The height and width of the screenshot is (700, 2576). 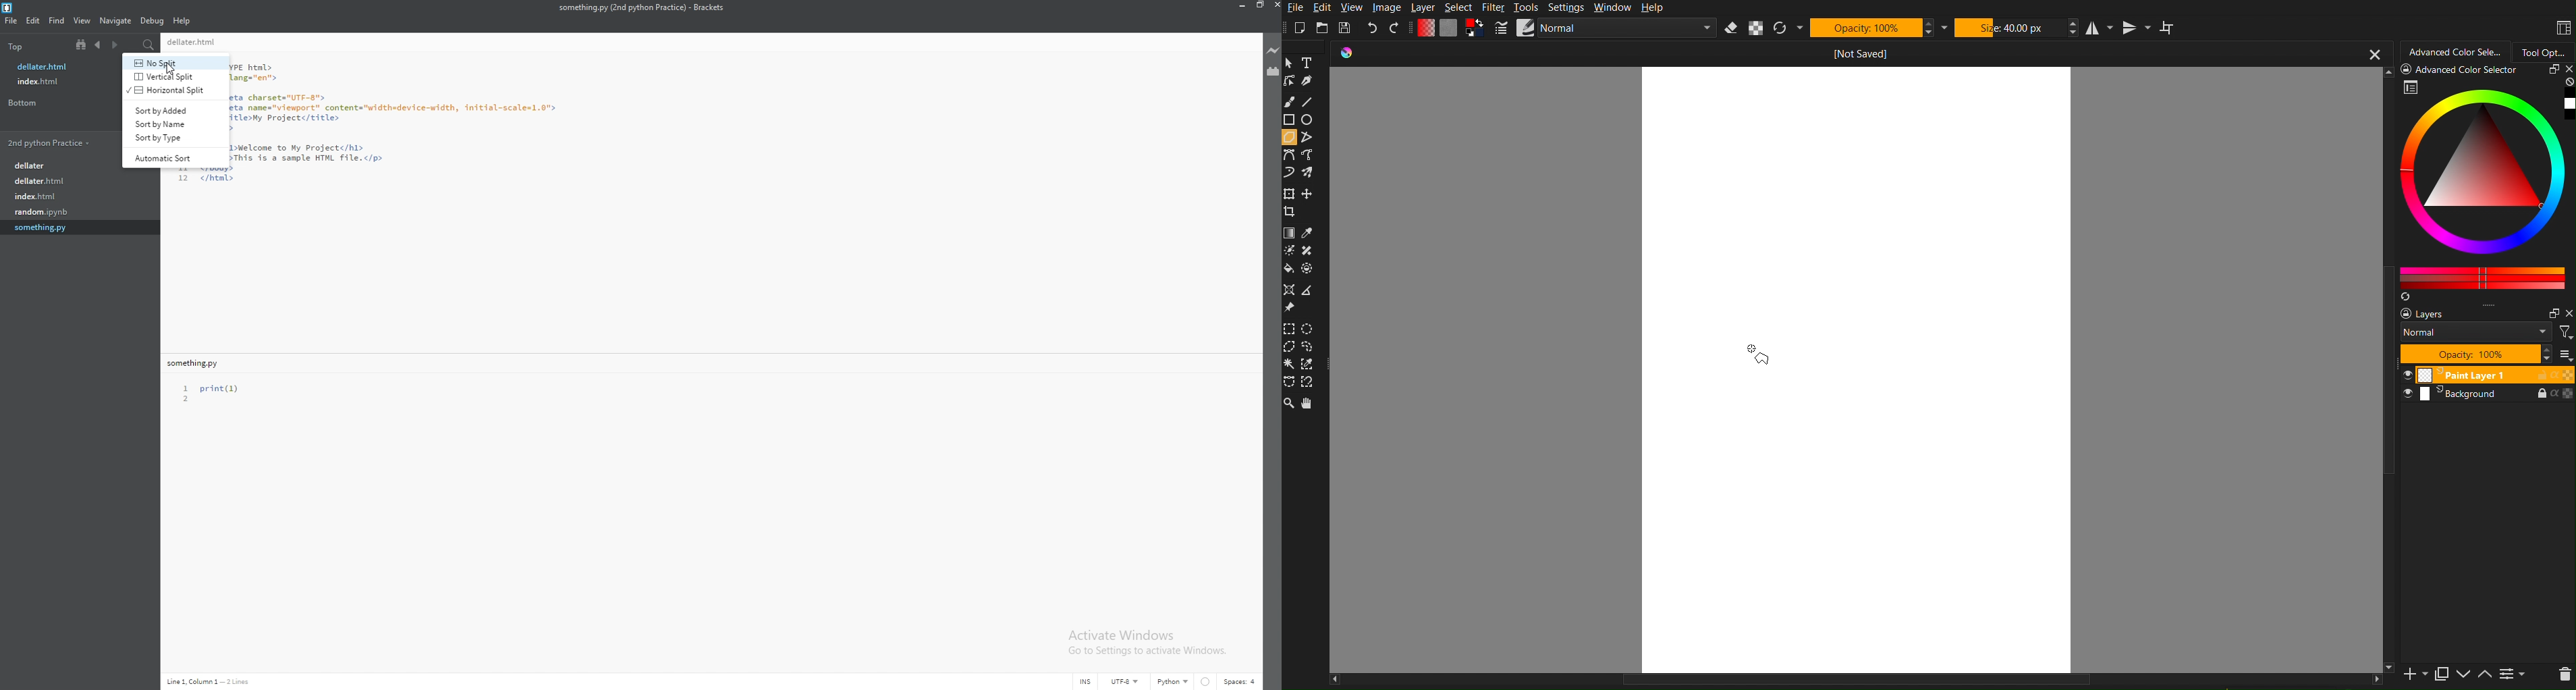 What do you see at coordinates (11, 21) in the screenshot?
I see `file` at bounding box center [11, 21].